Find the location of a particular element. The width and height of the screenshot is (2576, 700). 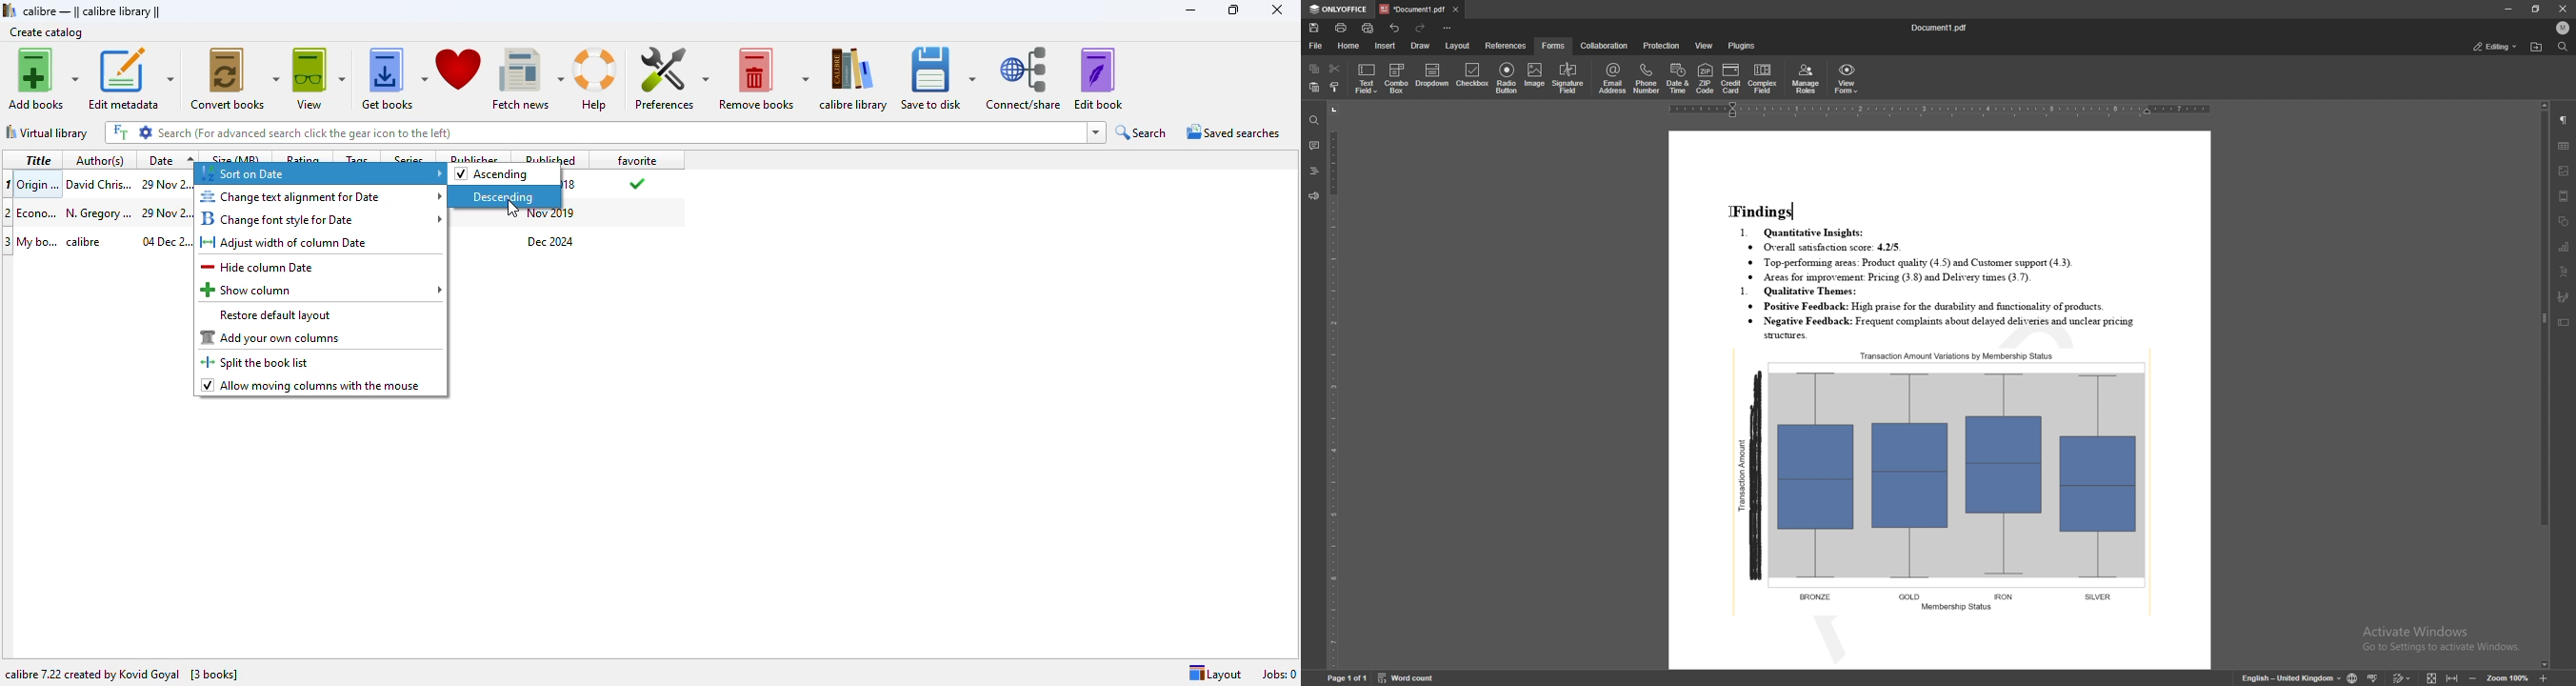

find is located at coordinates (2564, 47).